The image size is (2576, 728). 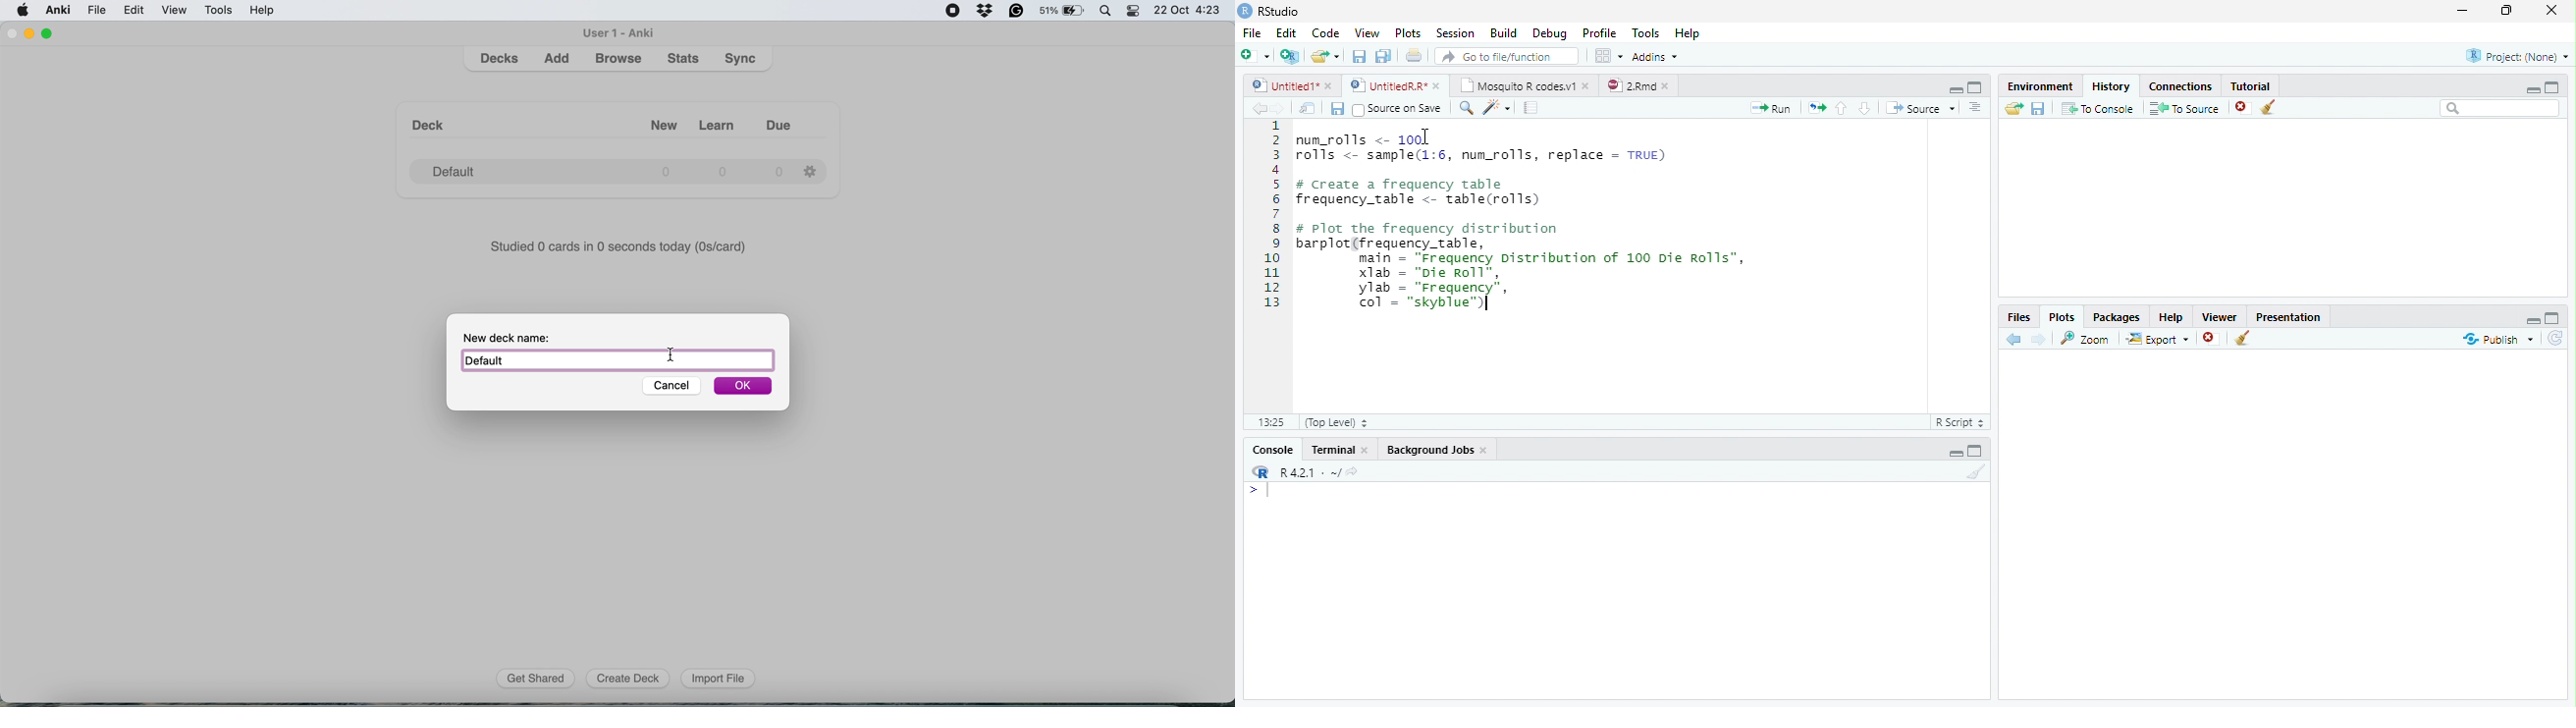 I want to click on Remove Selected, so click(x=2212, y=340).